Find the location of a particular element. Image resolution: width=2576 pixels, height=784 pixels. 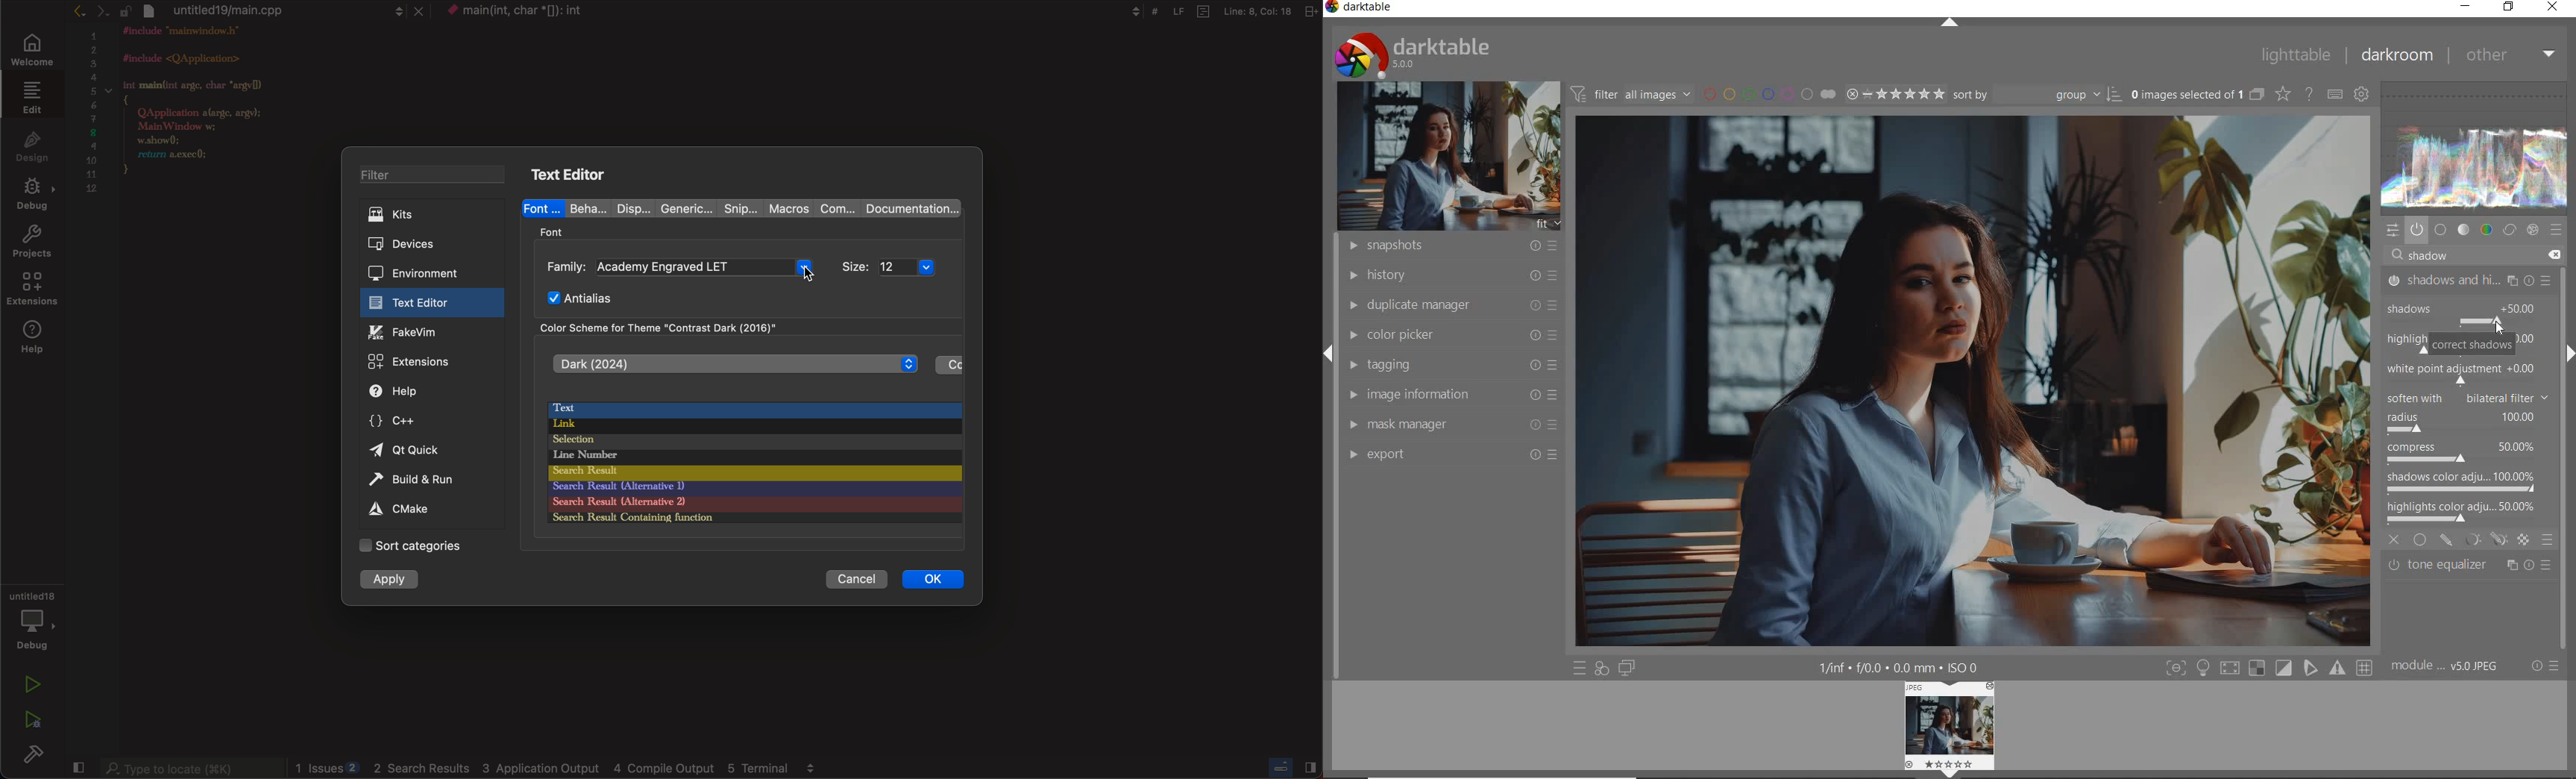

com is located at coordinates (837, 210).